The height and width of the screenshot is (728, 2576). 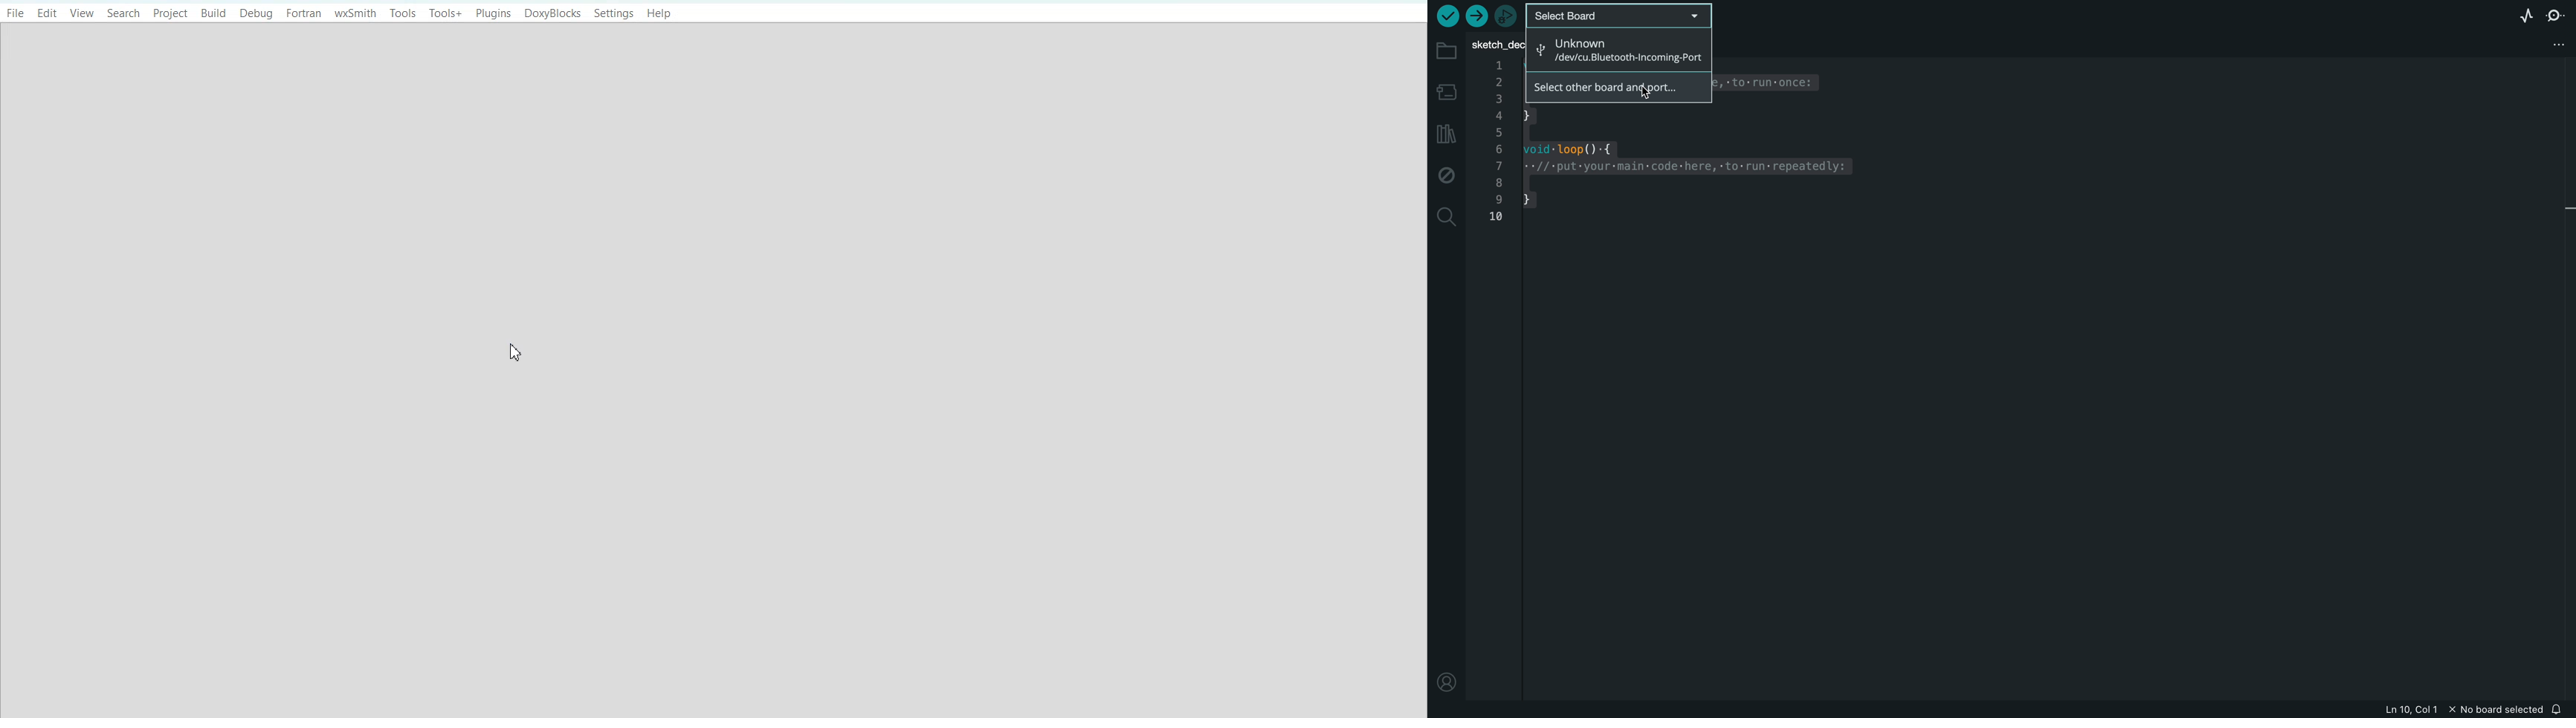 What do you see at coordinates (303, 13) in the screenshot?
I see `Fortran` at bounding box center [303, 13].